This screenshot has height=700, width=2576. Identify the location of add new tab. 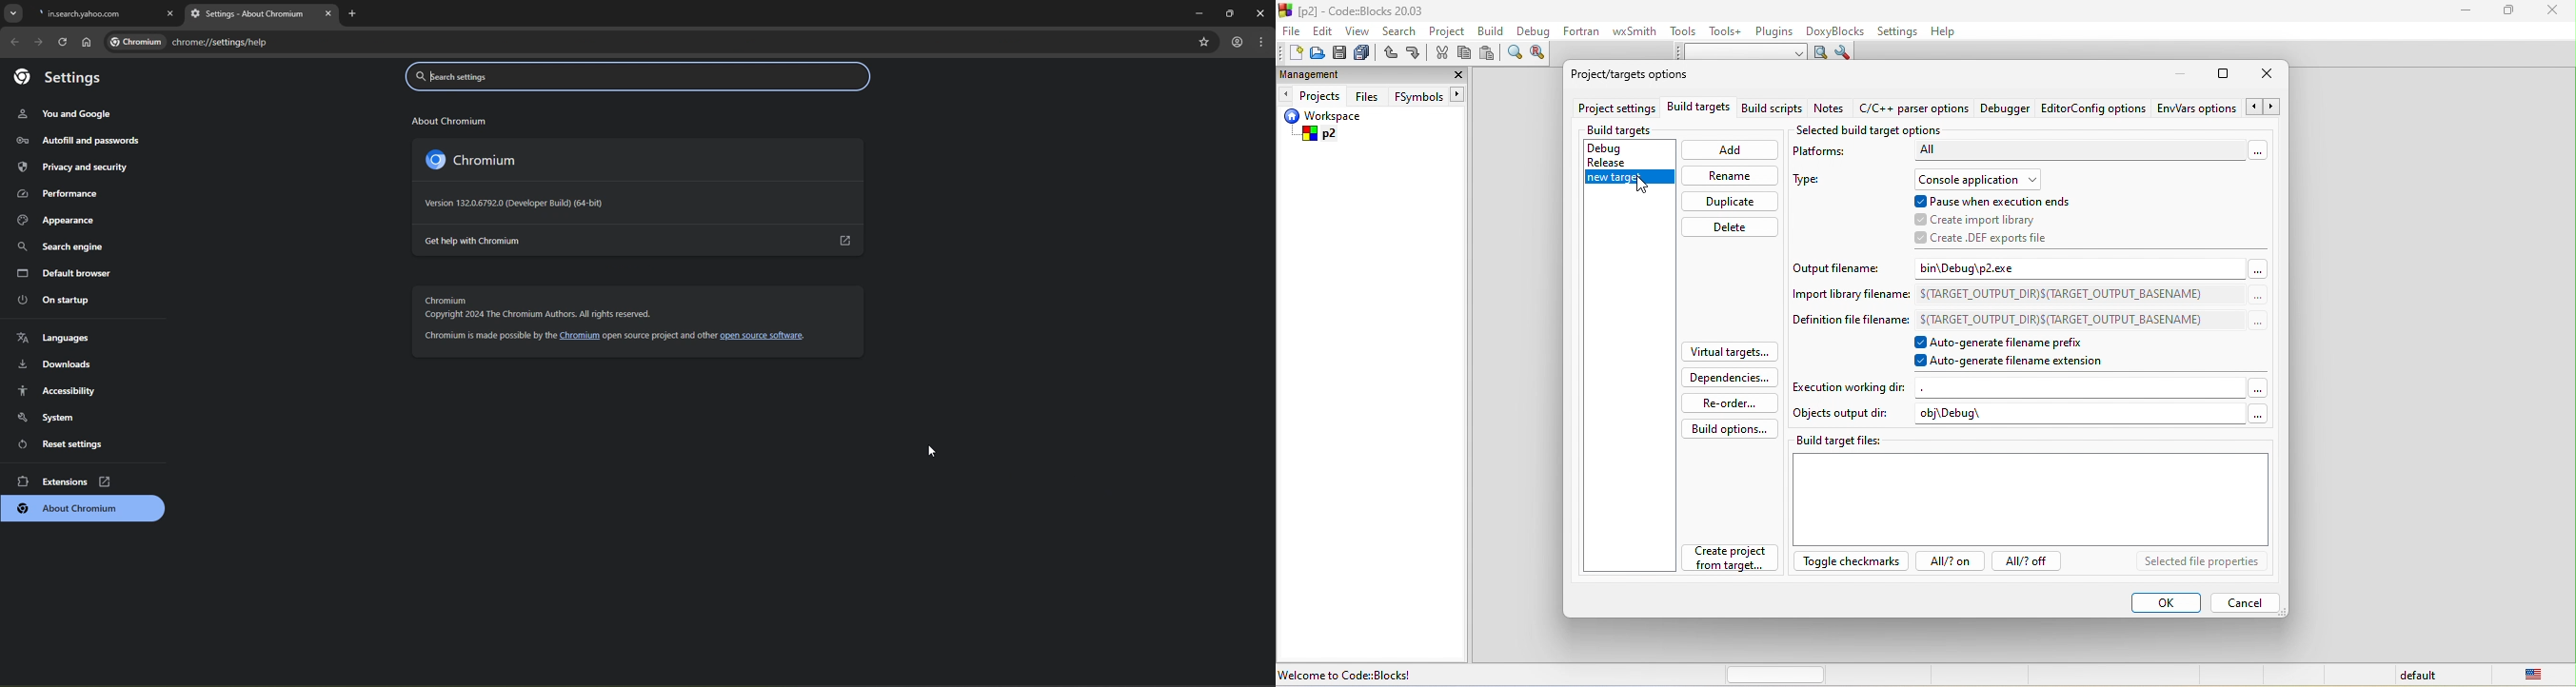
(357, 18).